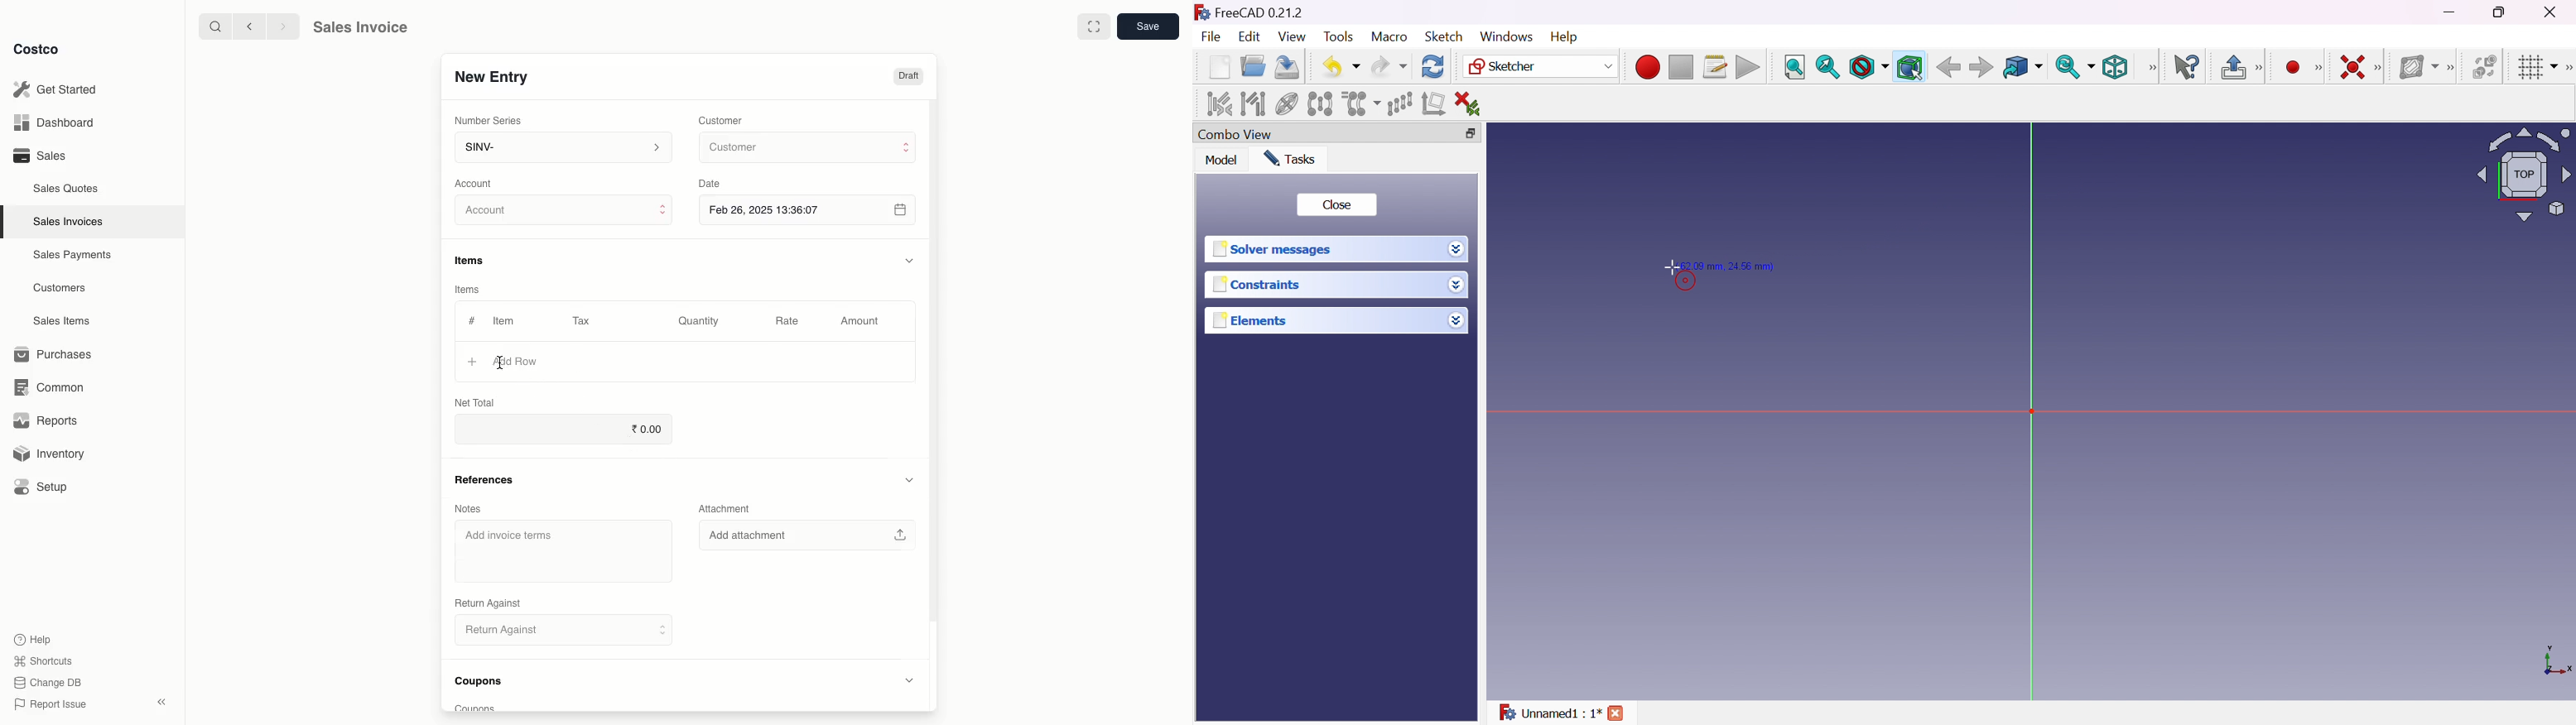 The height and width of the screenshot is (728, 2576). What do you see at coordinates (806, 148) in the screenshot?
I see `Customer` at bounding box center [806, 148].